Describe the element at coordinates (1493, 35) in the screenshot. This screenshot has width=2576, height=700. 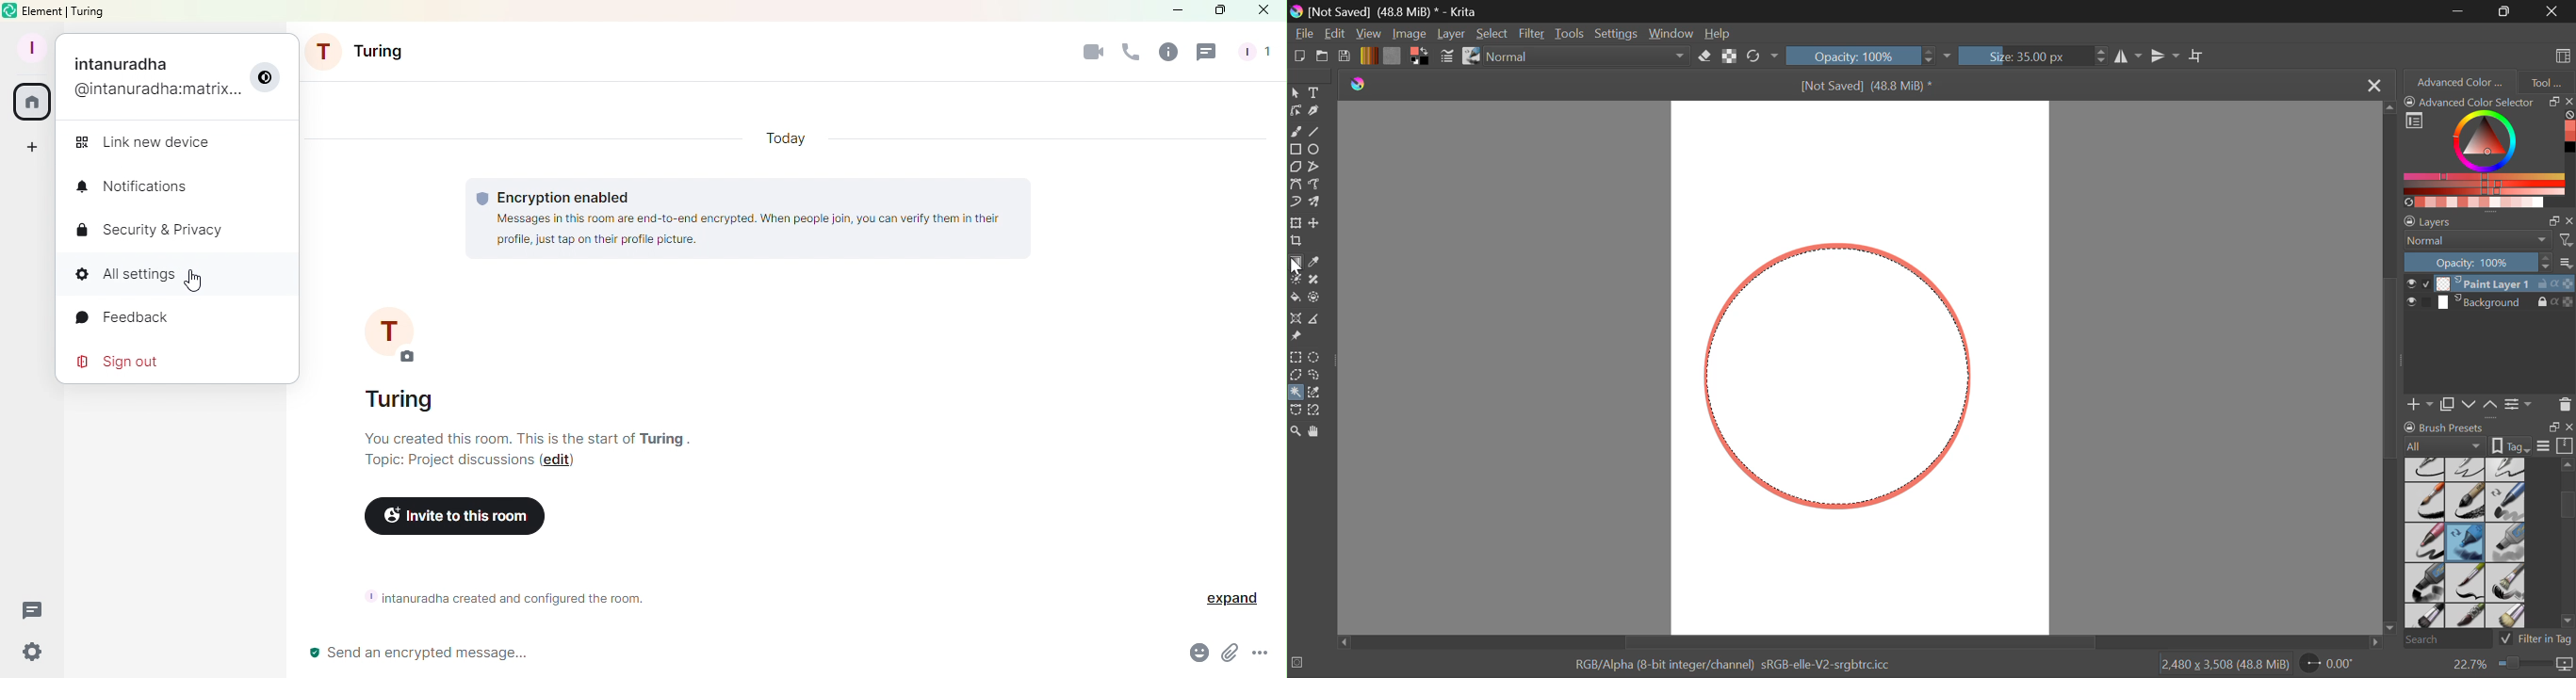
I see `Select` at that location.